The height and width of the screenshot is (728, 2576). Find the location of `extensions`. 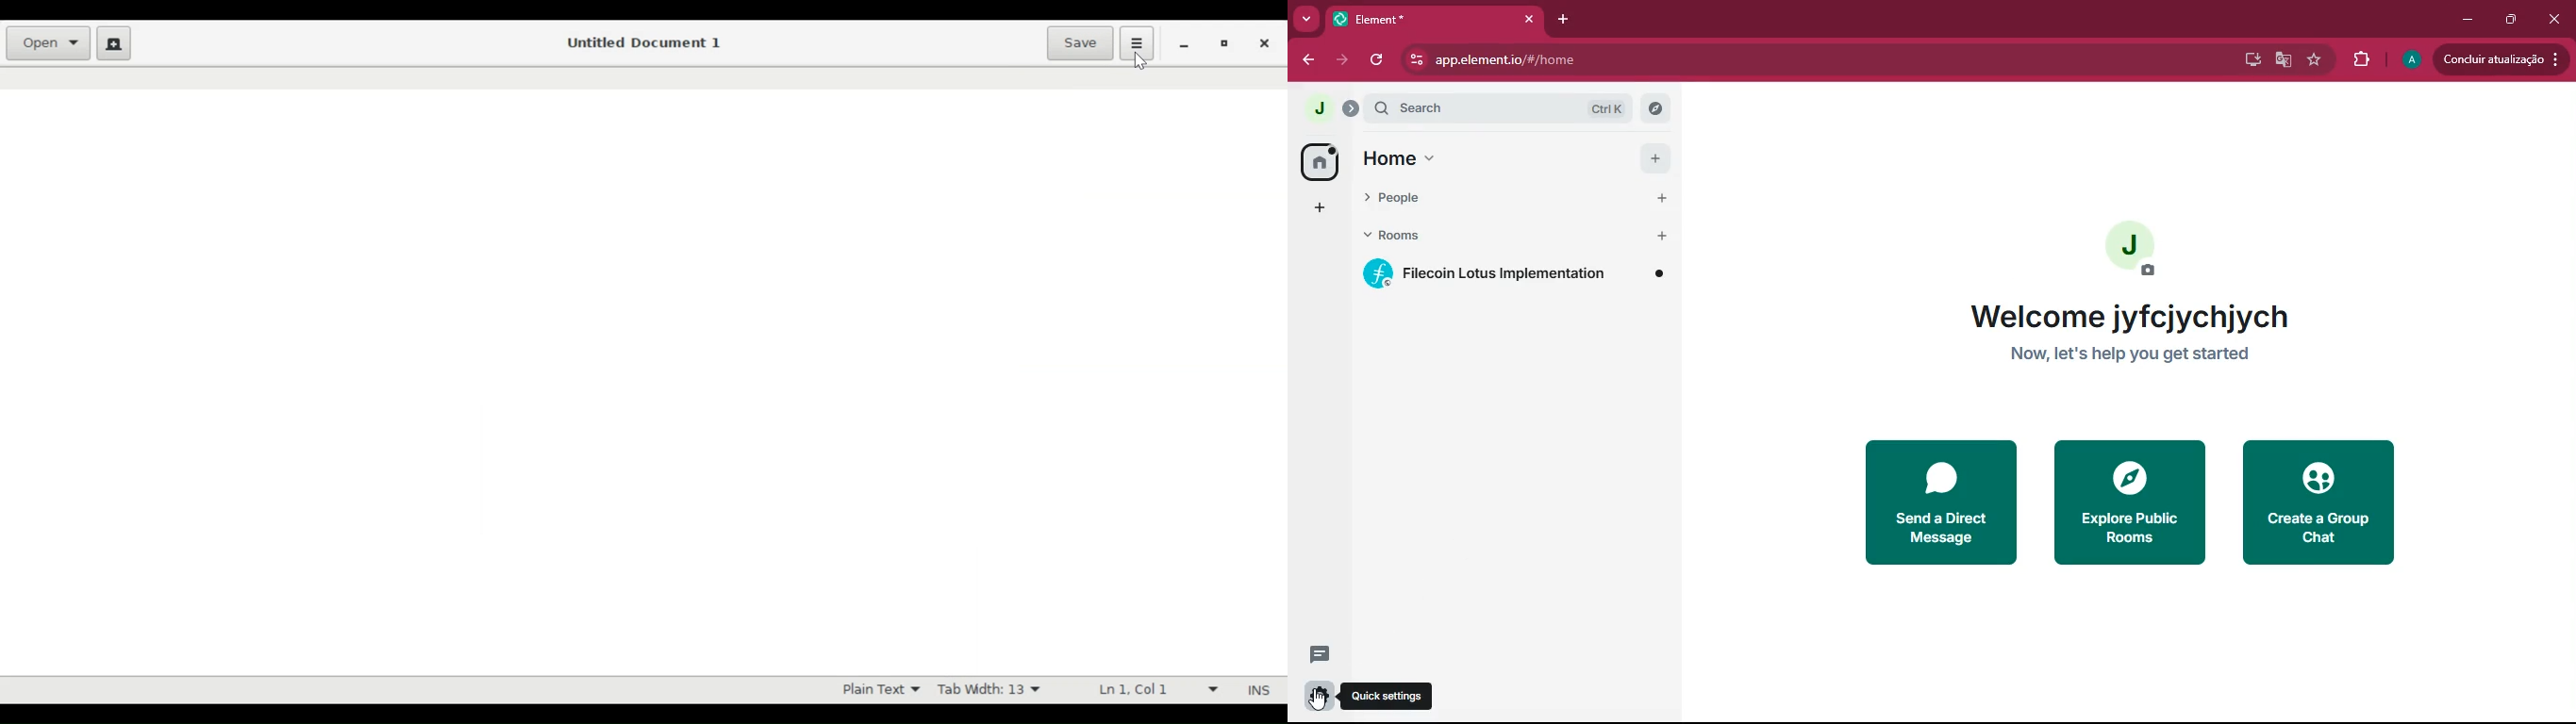

extensions is located at coordinates (2357, 60).